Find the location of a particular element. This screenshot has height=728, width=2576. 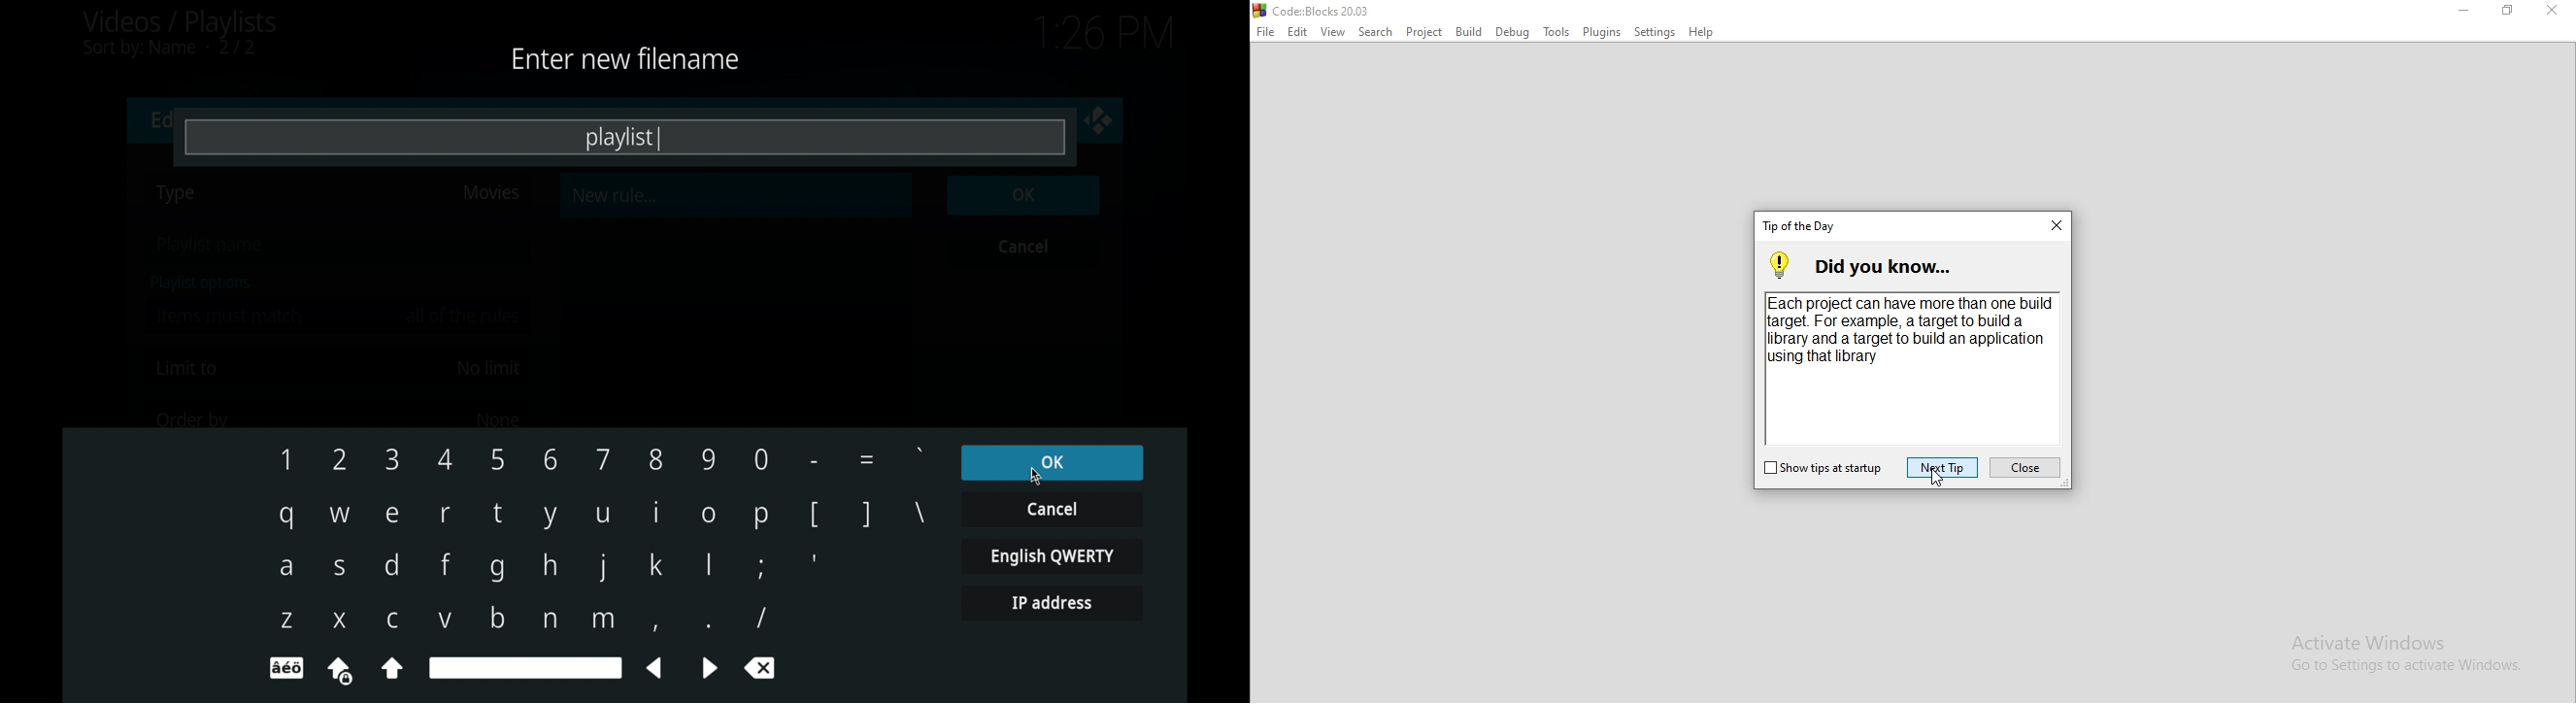

English QWERTY is located at coordinates (1051, 555).